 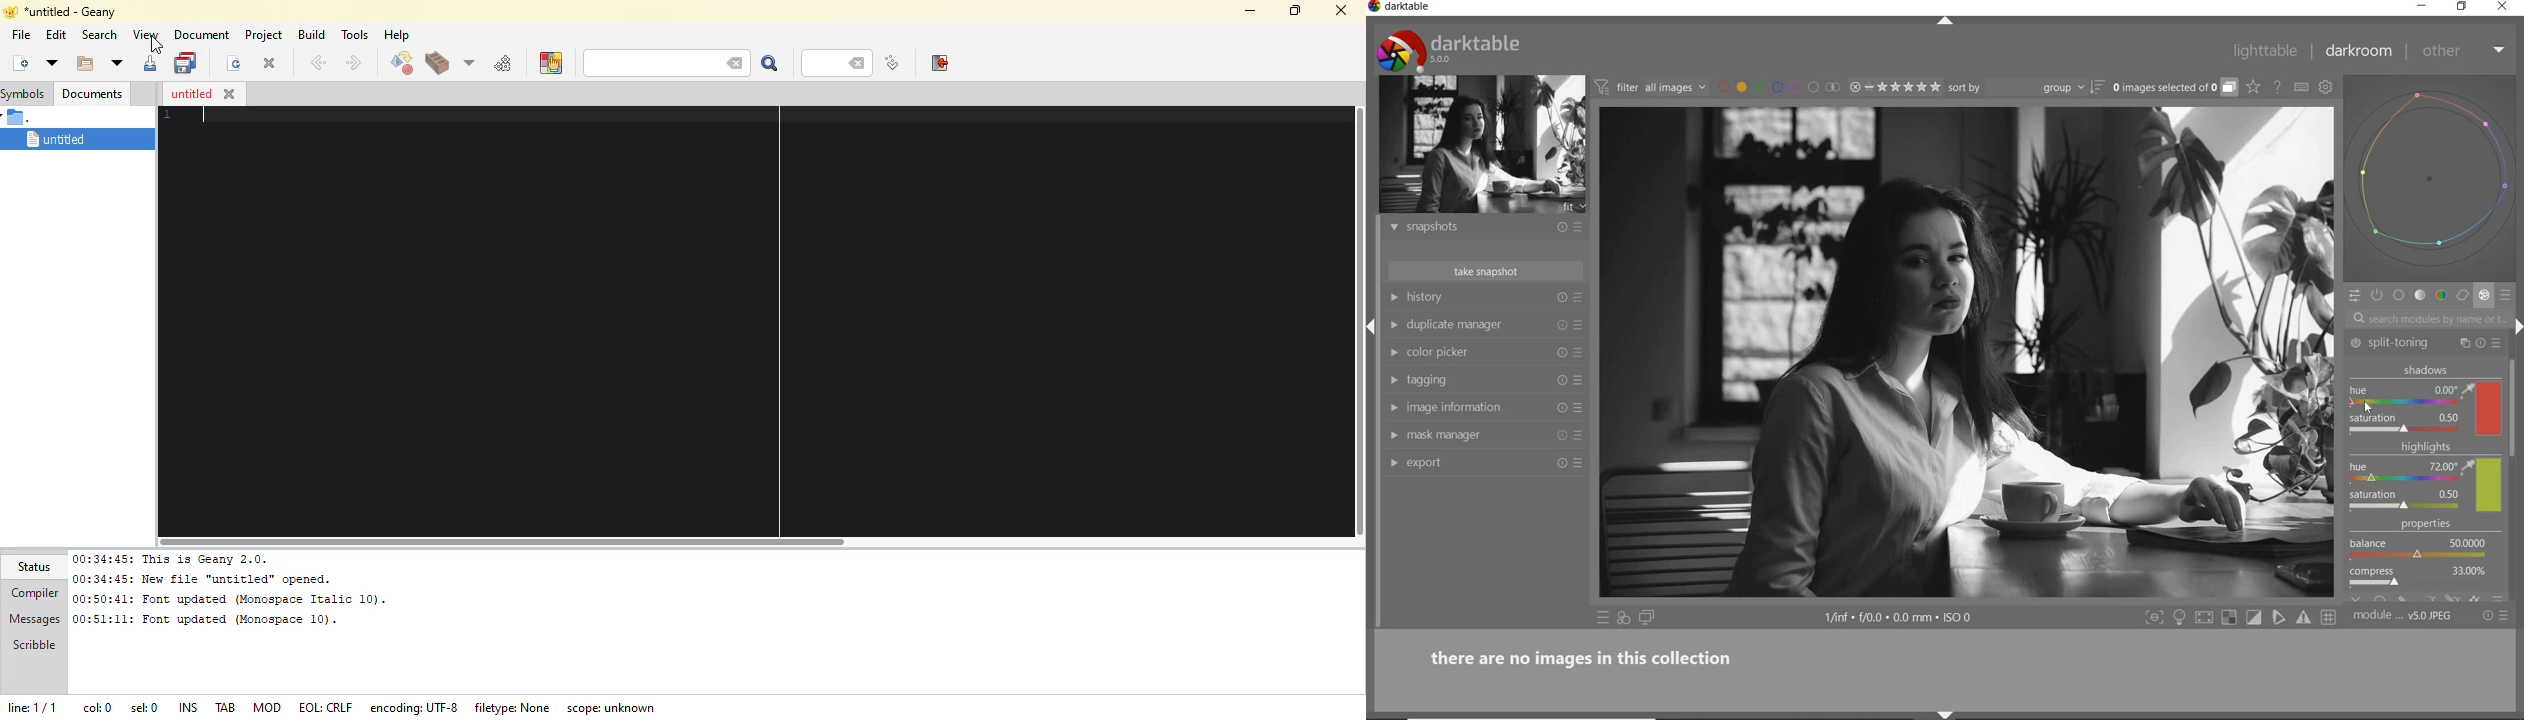 I want to click on darkroom, so click(x=2360, y=54).